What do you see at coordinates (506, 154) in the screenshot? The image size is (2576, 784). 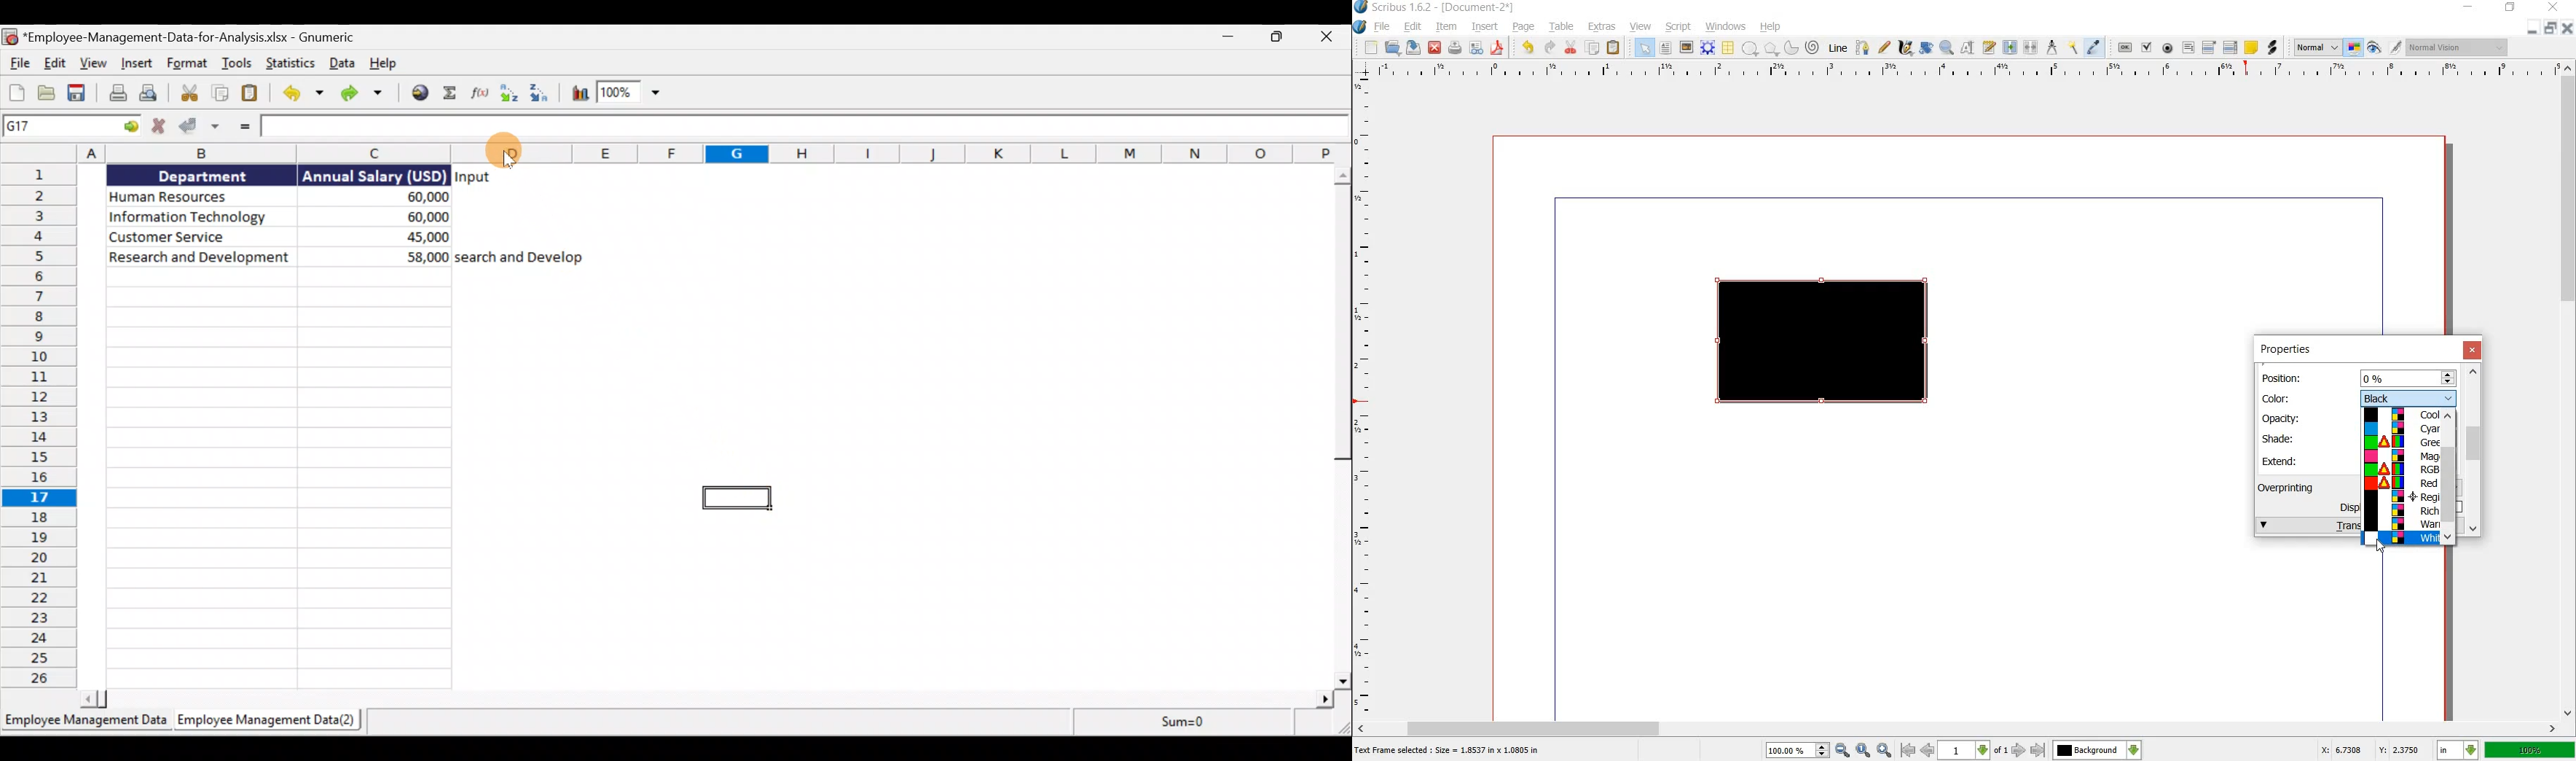 I see `cursor` at bounding box center [506, 154].